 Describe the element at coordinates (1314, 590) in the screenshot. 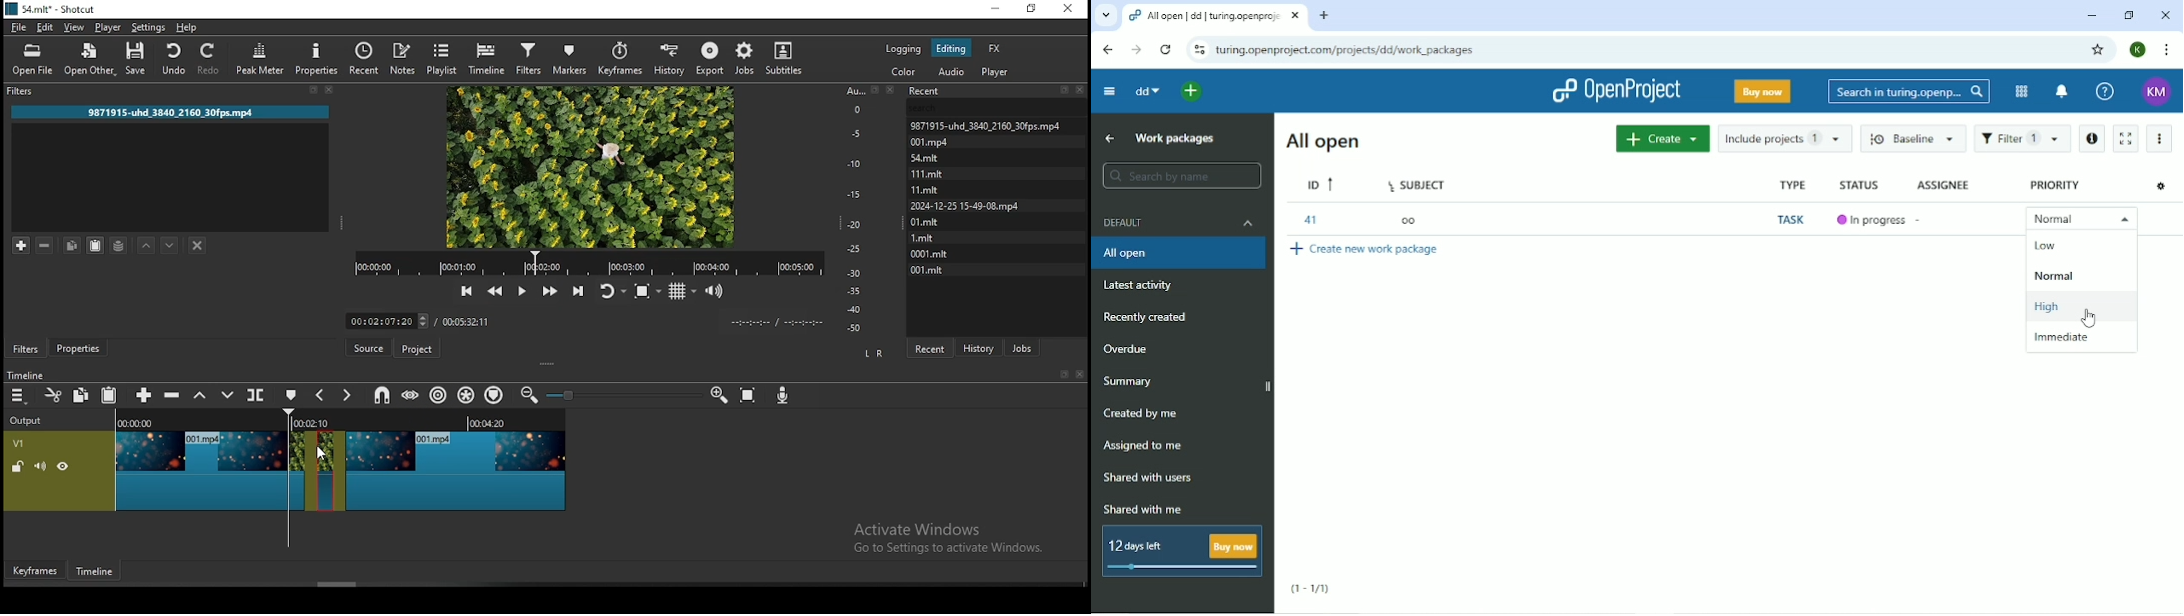

I see `(1-1/1)` at that location.